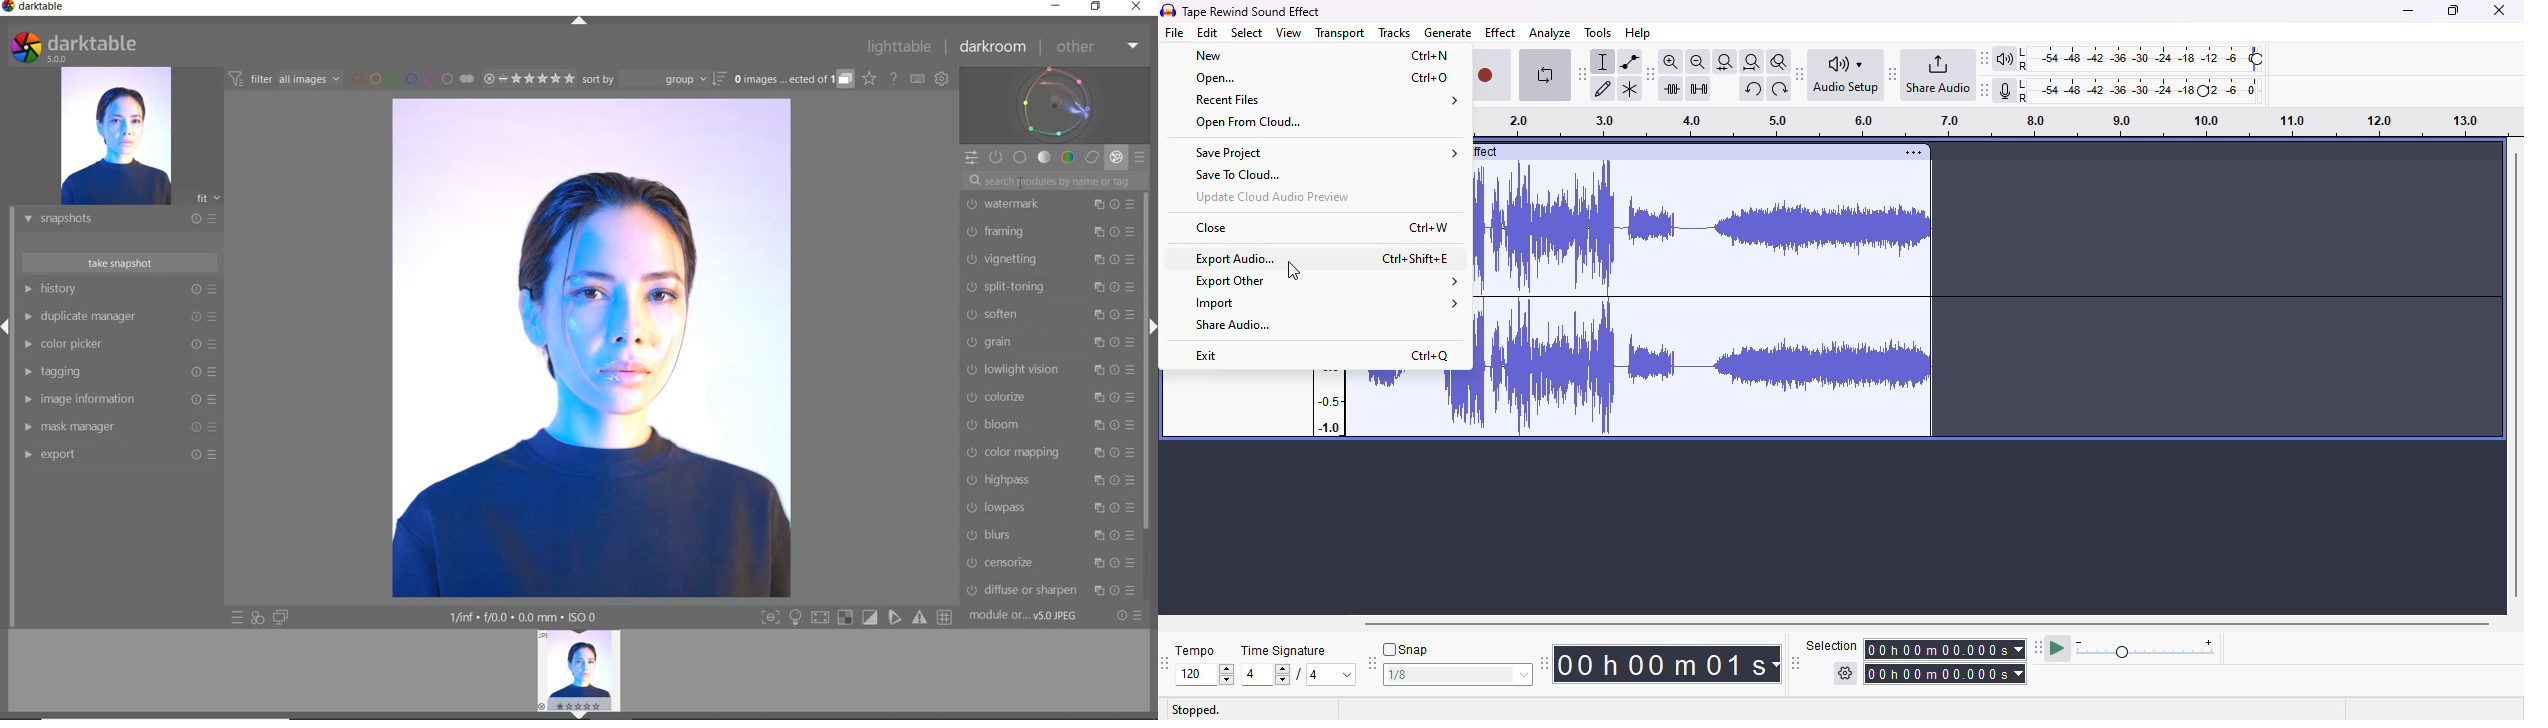  What do you see at coordinates (238, 619) in the screenshot?
I see `QUICK ACCESS TO PRESET` at bounding box center [238, 619].